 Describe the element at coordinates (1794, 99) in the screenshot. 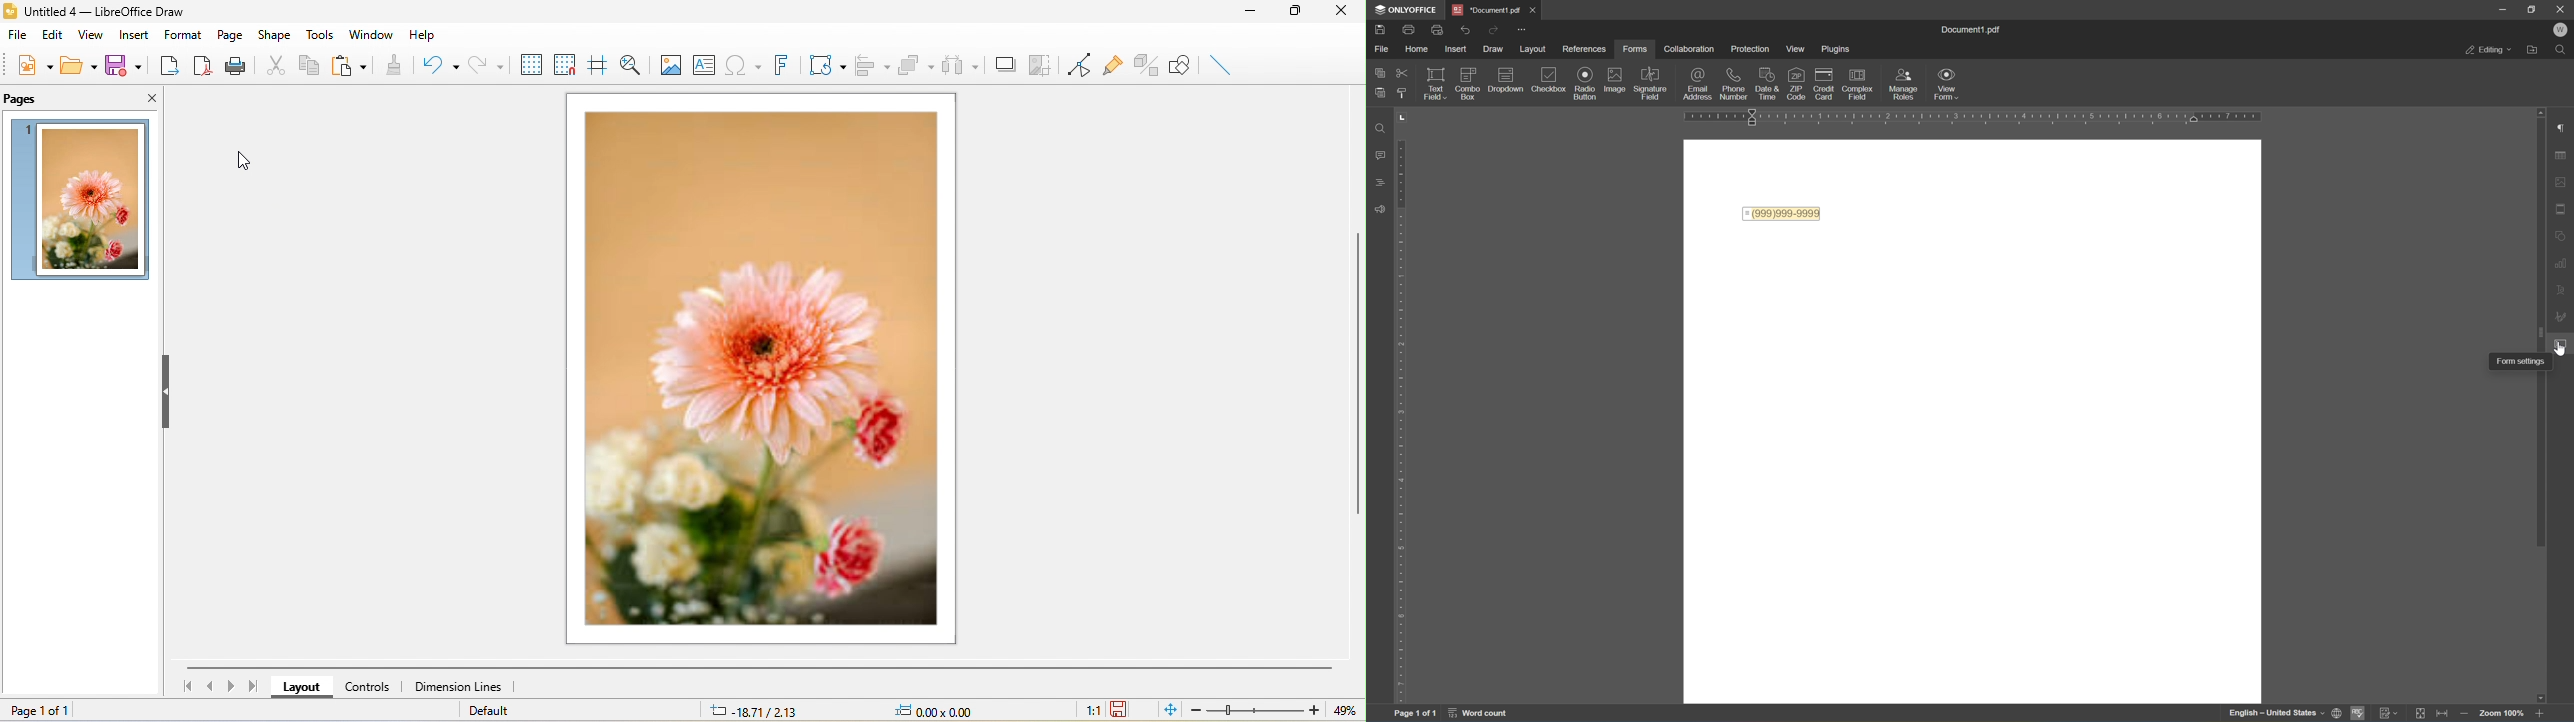

I see `insert phone number` at that location.